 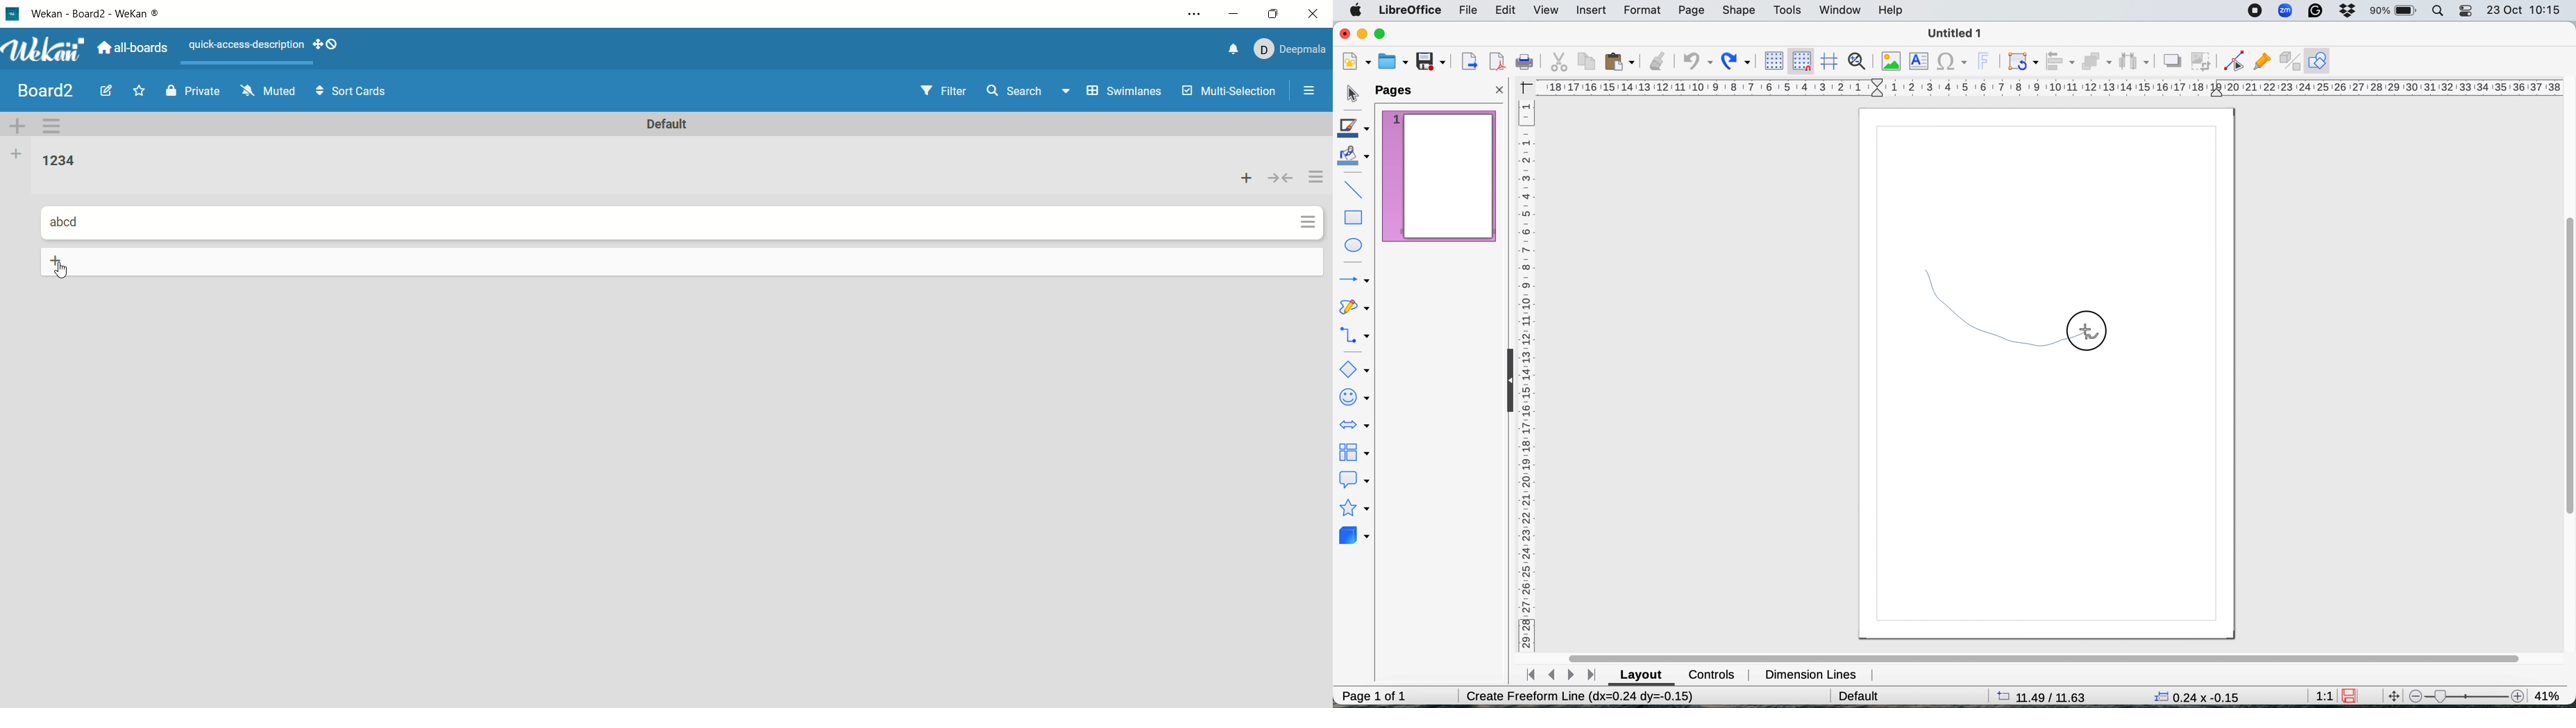 What do you see at coordinates (2441, 10) in the screenshot?
I see `spotlight search` at bounding box center [2441, 10].